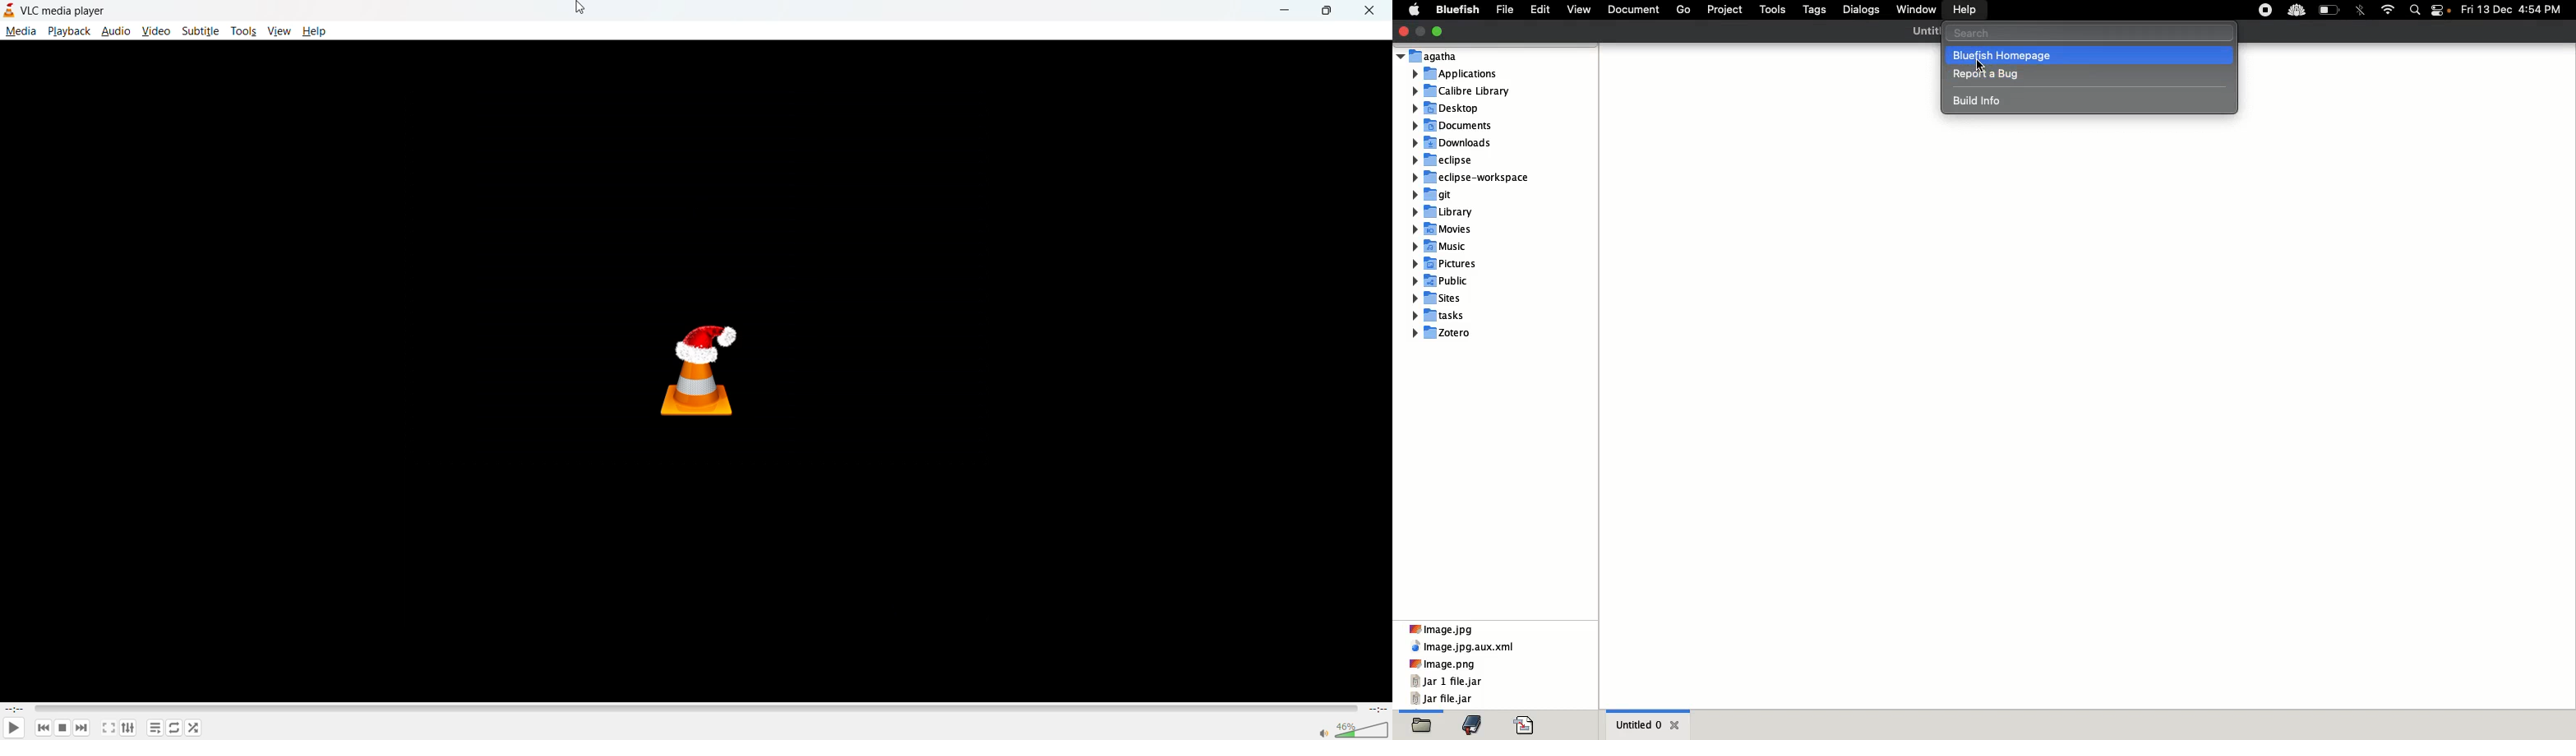 The image size is (2576, 756). What do you see at coordinates (1457, 110) in the screenshot?
I see `desktop` at bounding box center [1457, 110].